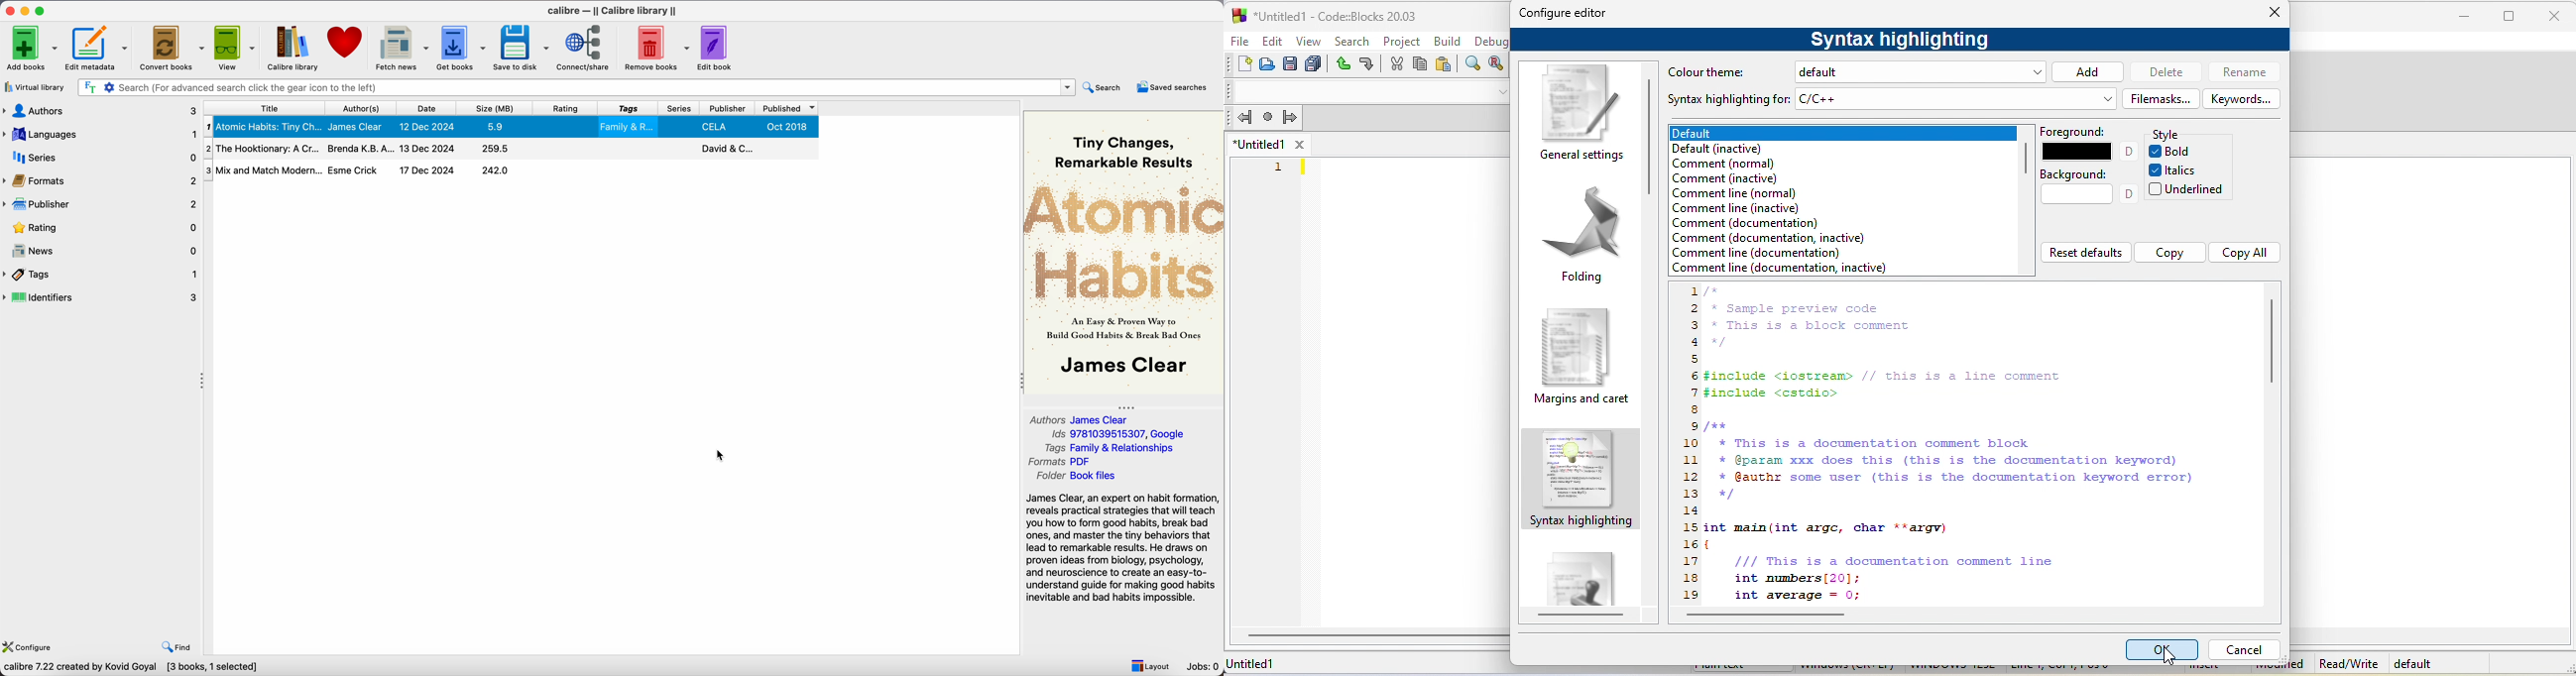  Describe the element at coordinates (1445, 64) in the screenshot. I see `paste` at that location.